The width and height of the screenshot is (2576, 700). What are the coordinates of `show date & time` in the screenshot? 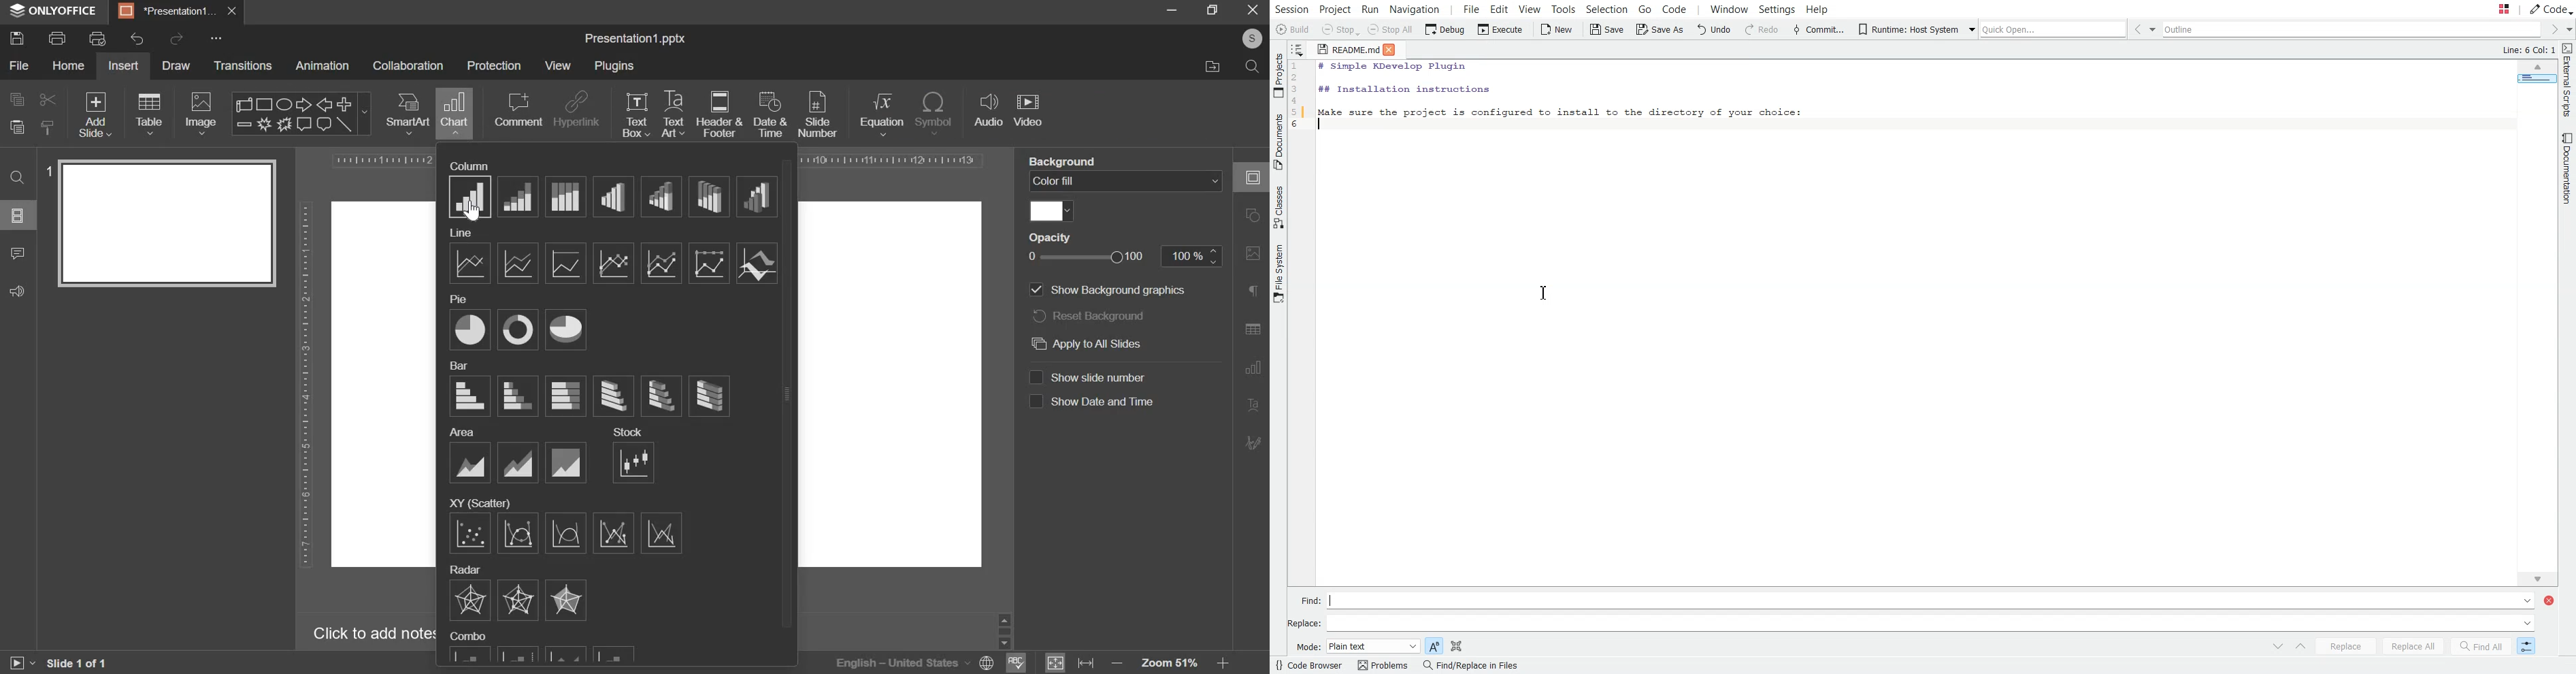 It's located at (1102, 400).